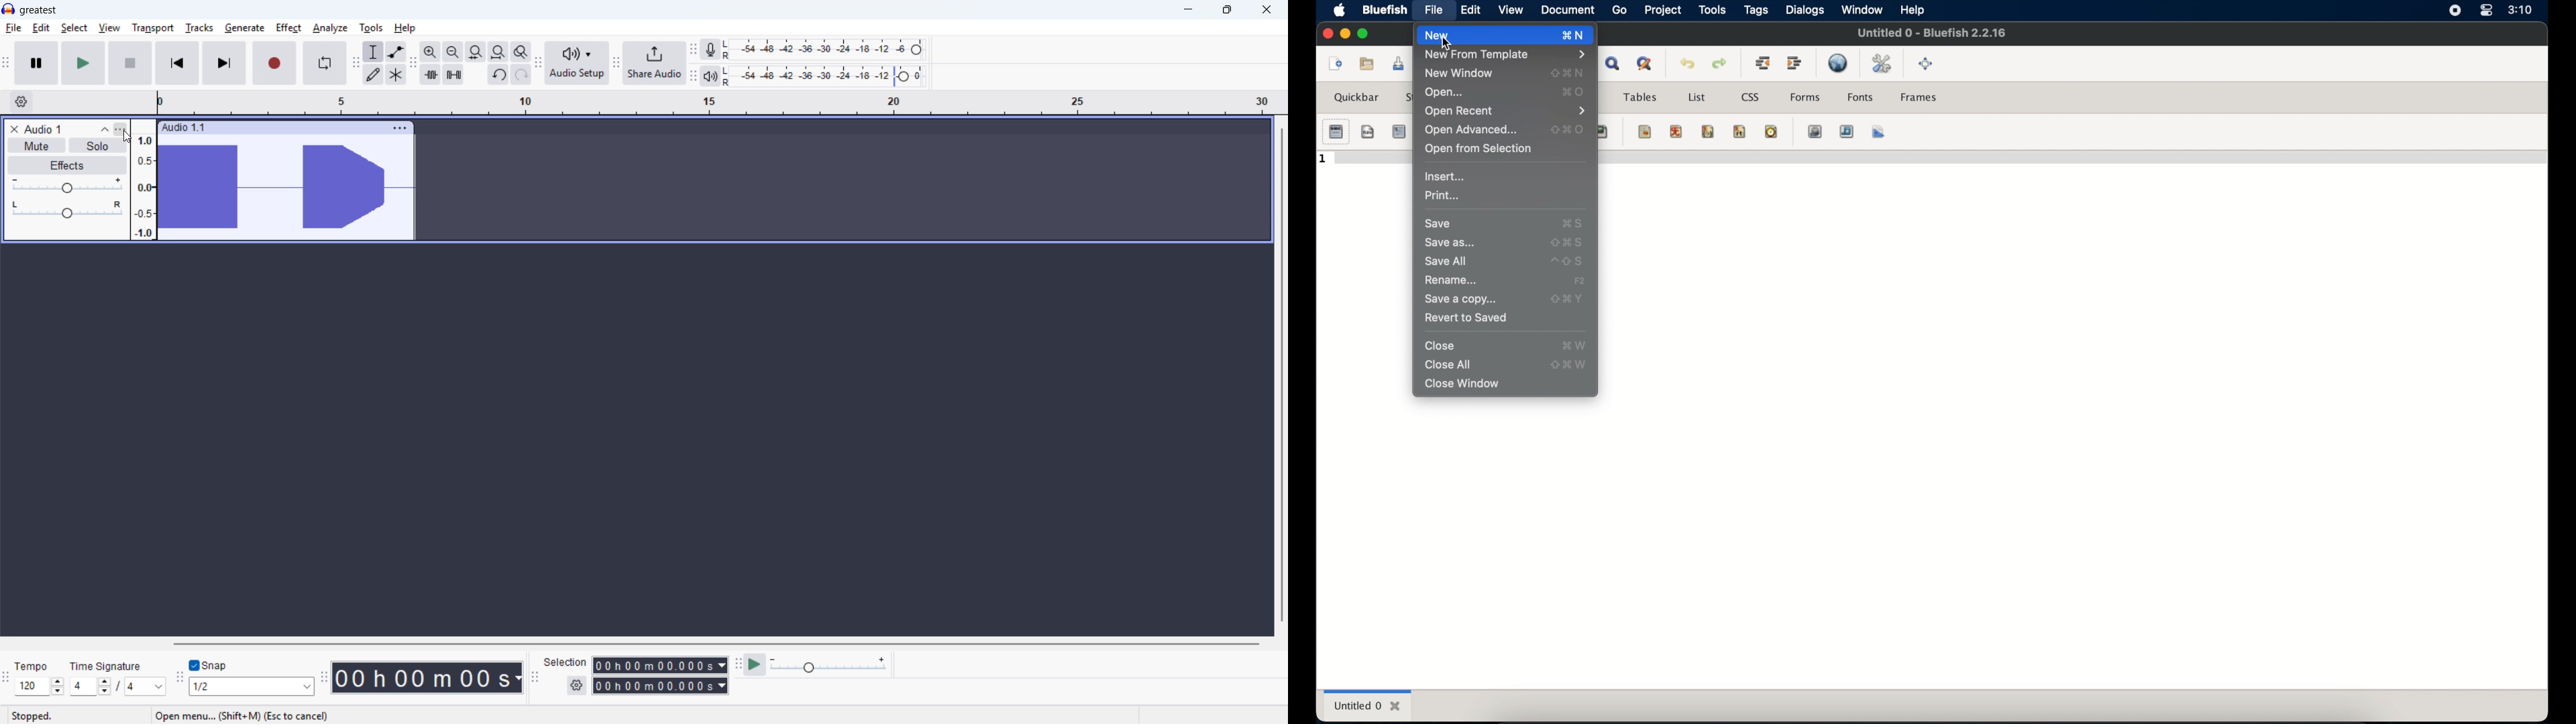  Describe the element at coordinates (714, 644) in the screenshot. I see `Horizontal scrollbar ` at that location.